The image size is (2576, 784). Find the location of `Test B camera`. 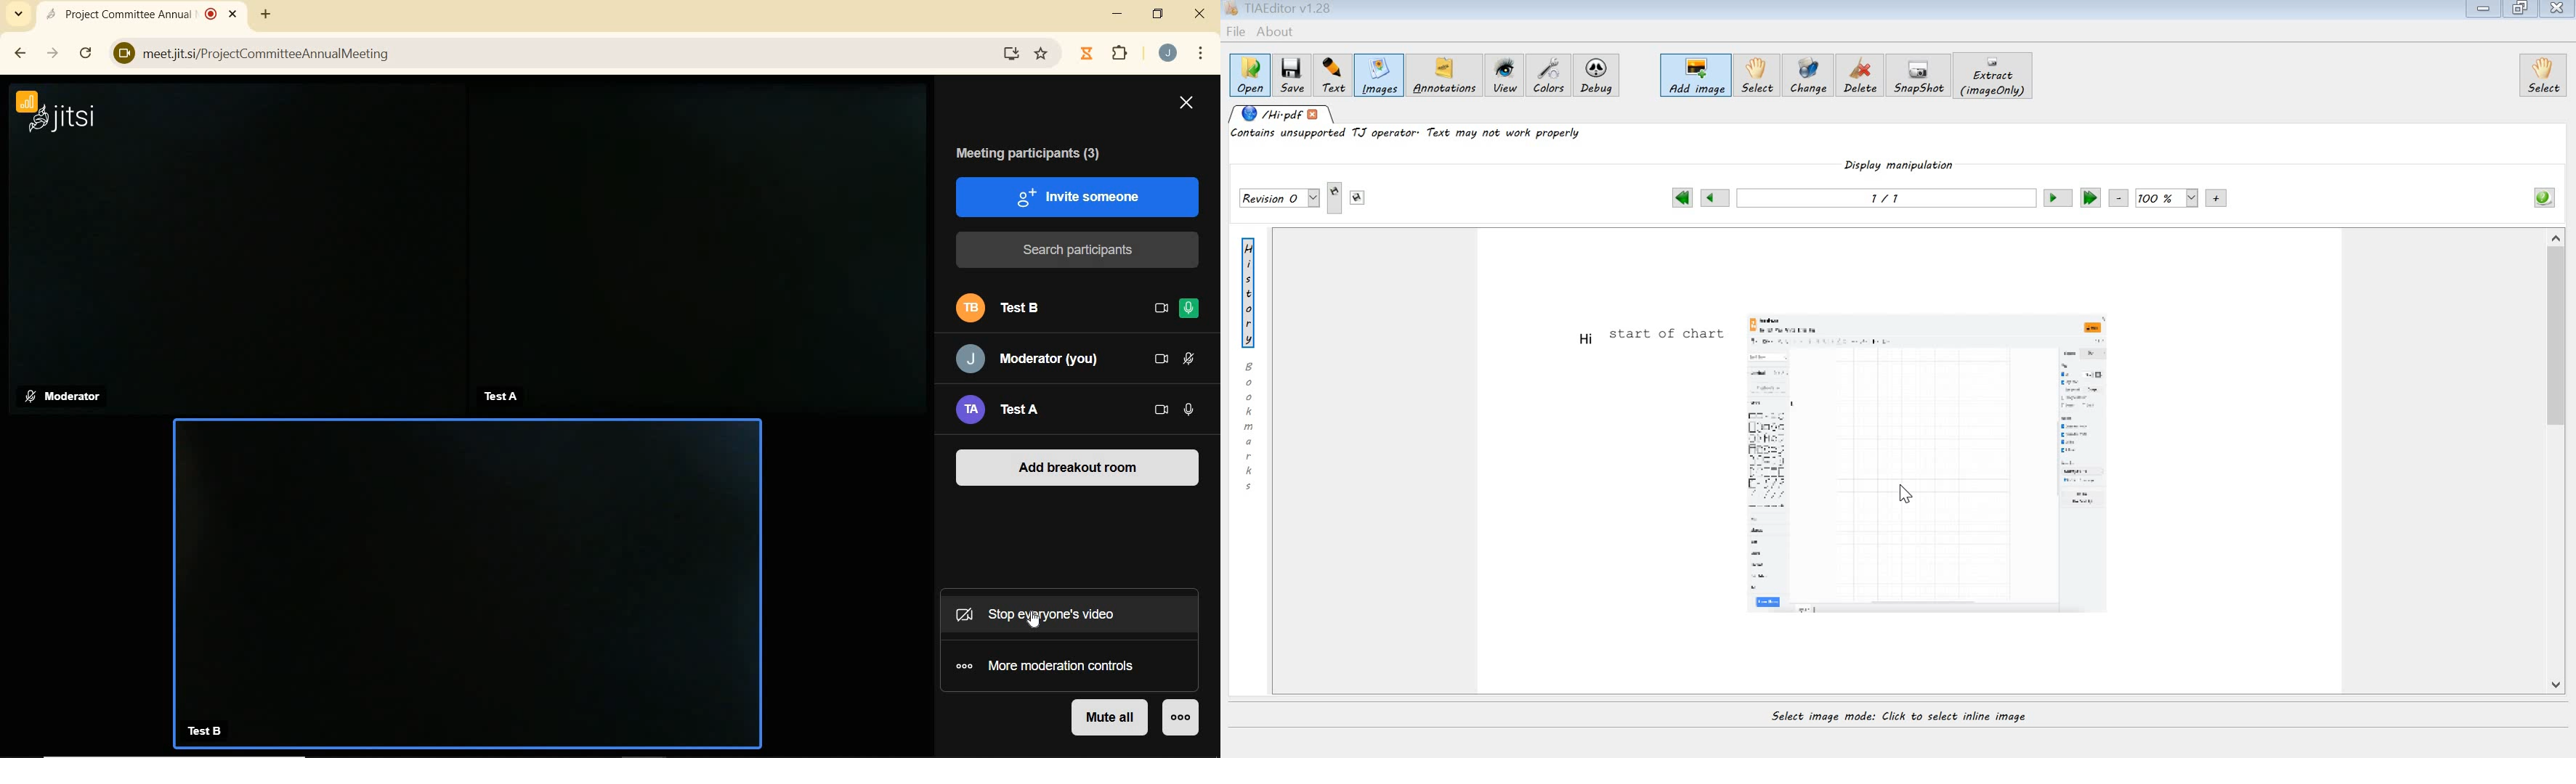

Test B camera is located at coordinates (468, 565).